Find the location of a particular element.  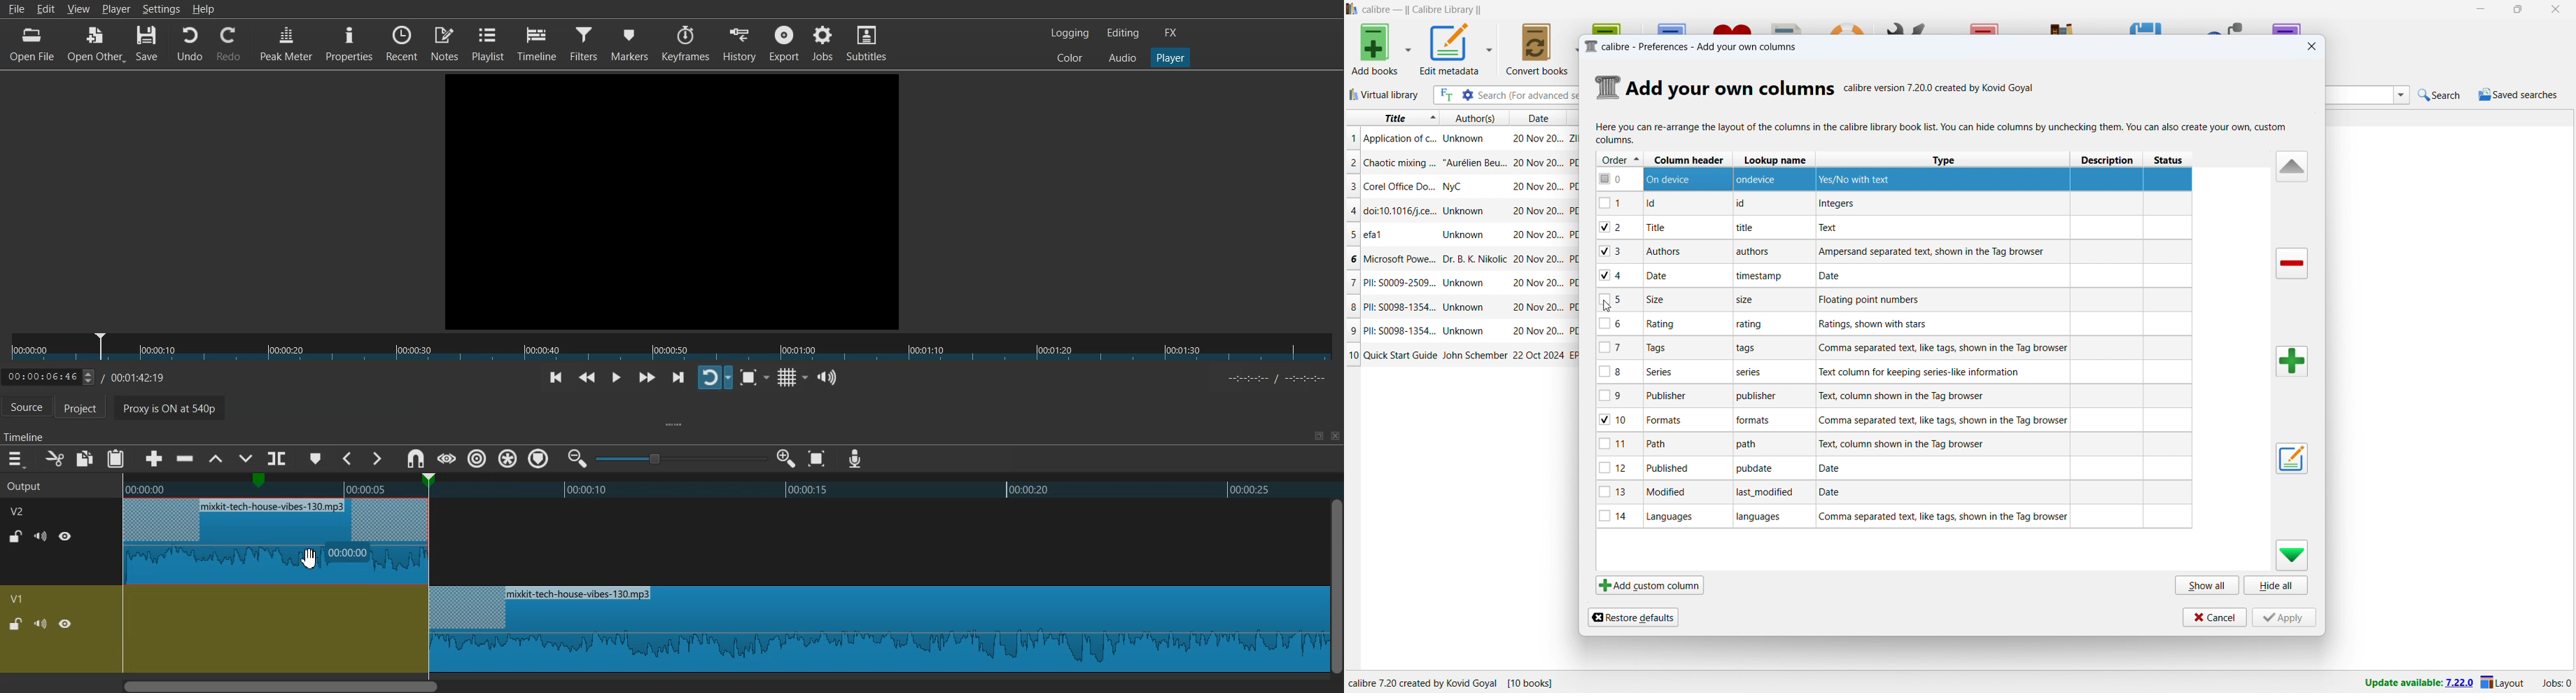

date is located at coordinates (1536, 137).